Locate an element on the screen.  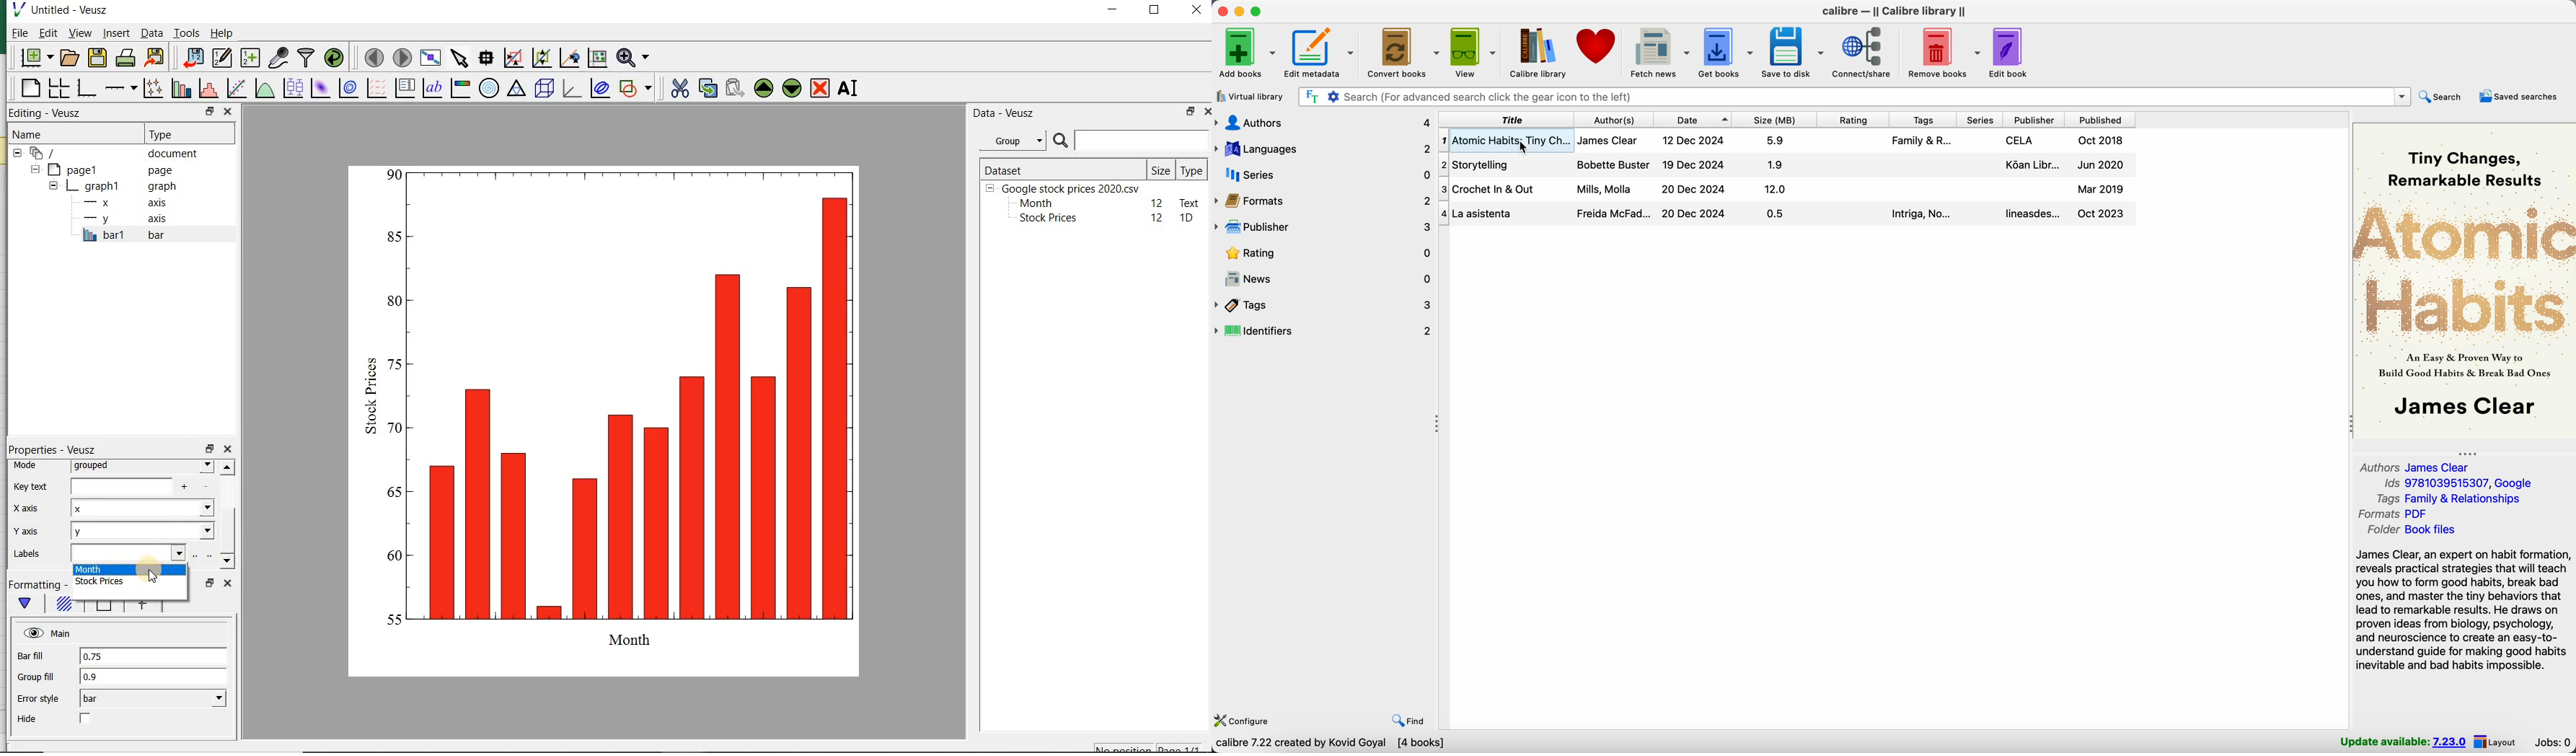
polar graph is located at coordinates (488, 87).